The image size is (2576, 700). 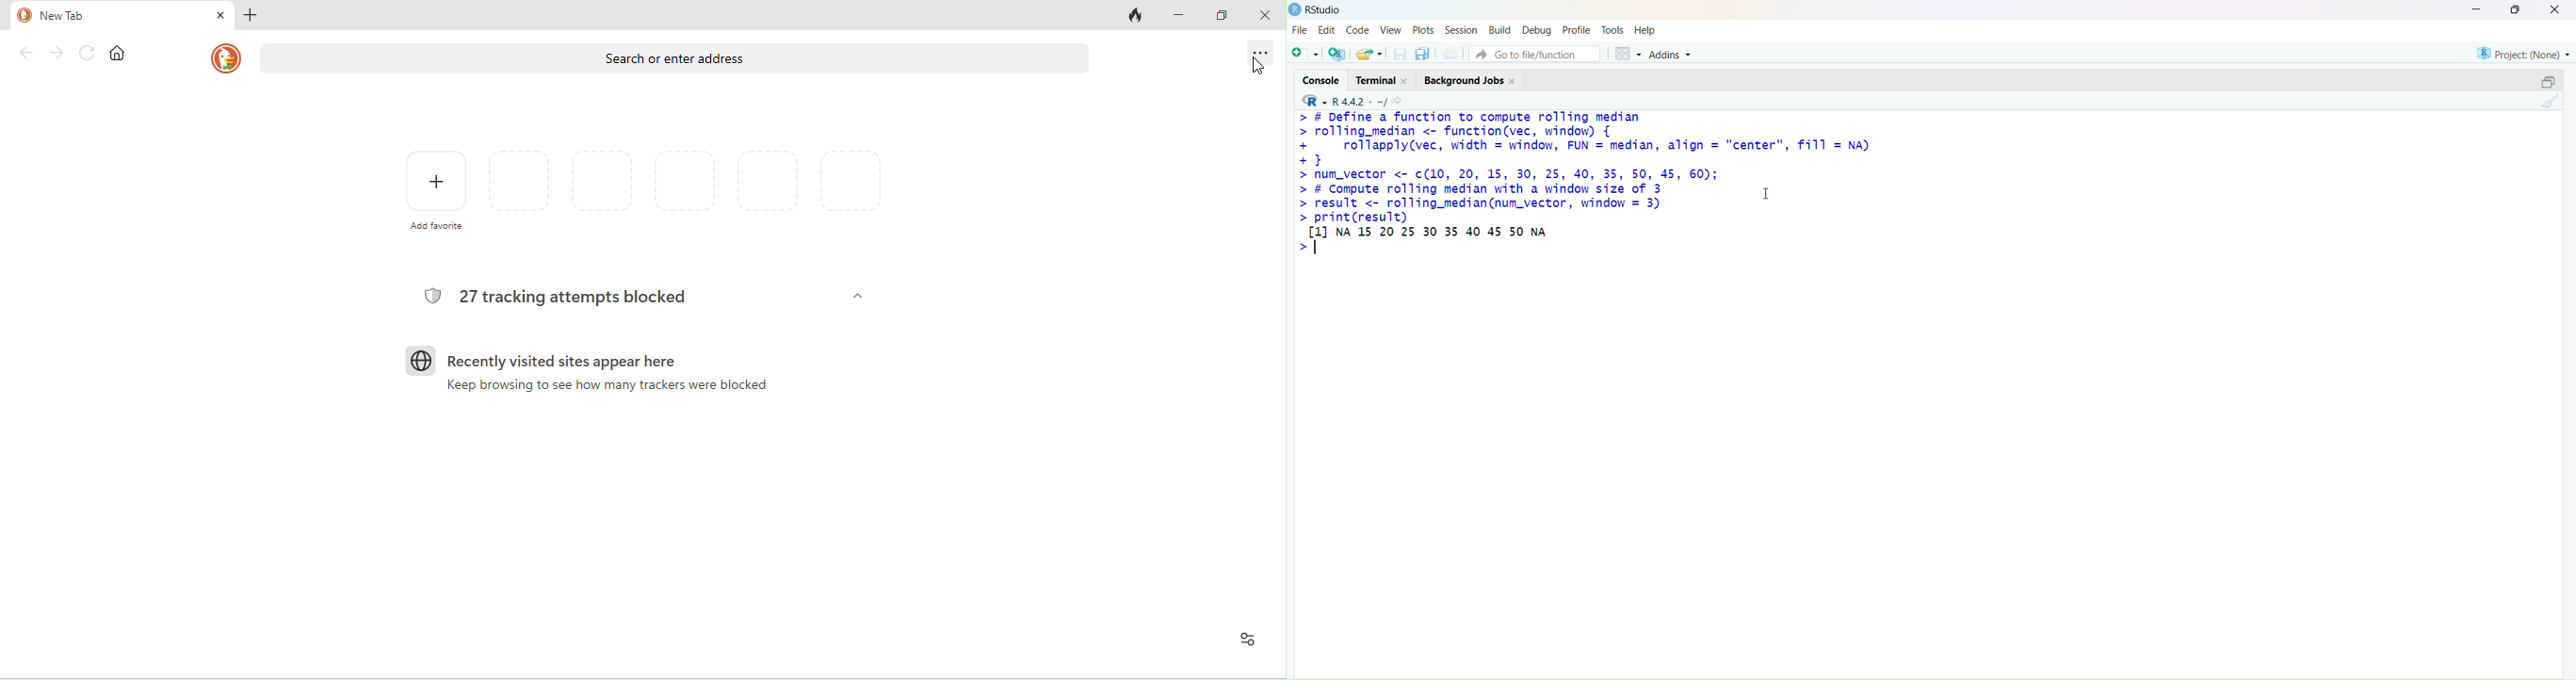 I want to click on search icon, so click(x=1397, y=100).